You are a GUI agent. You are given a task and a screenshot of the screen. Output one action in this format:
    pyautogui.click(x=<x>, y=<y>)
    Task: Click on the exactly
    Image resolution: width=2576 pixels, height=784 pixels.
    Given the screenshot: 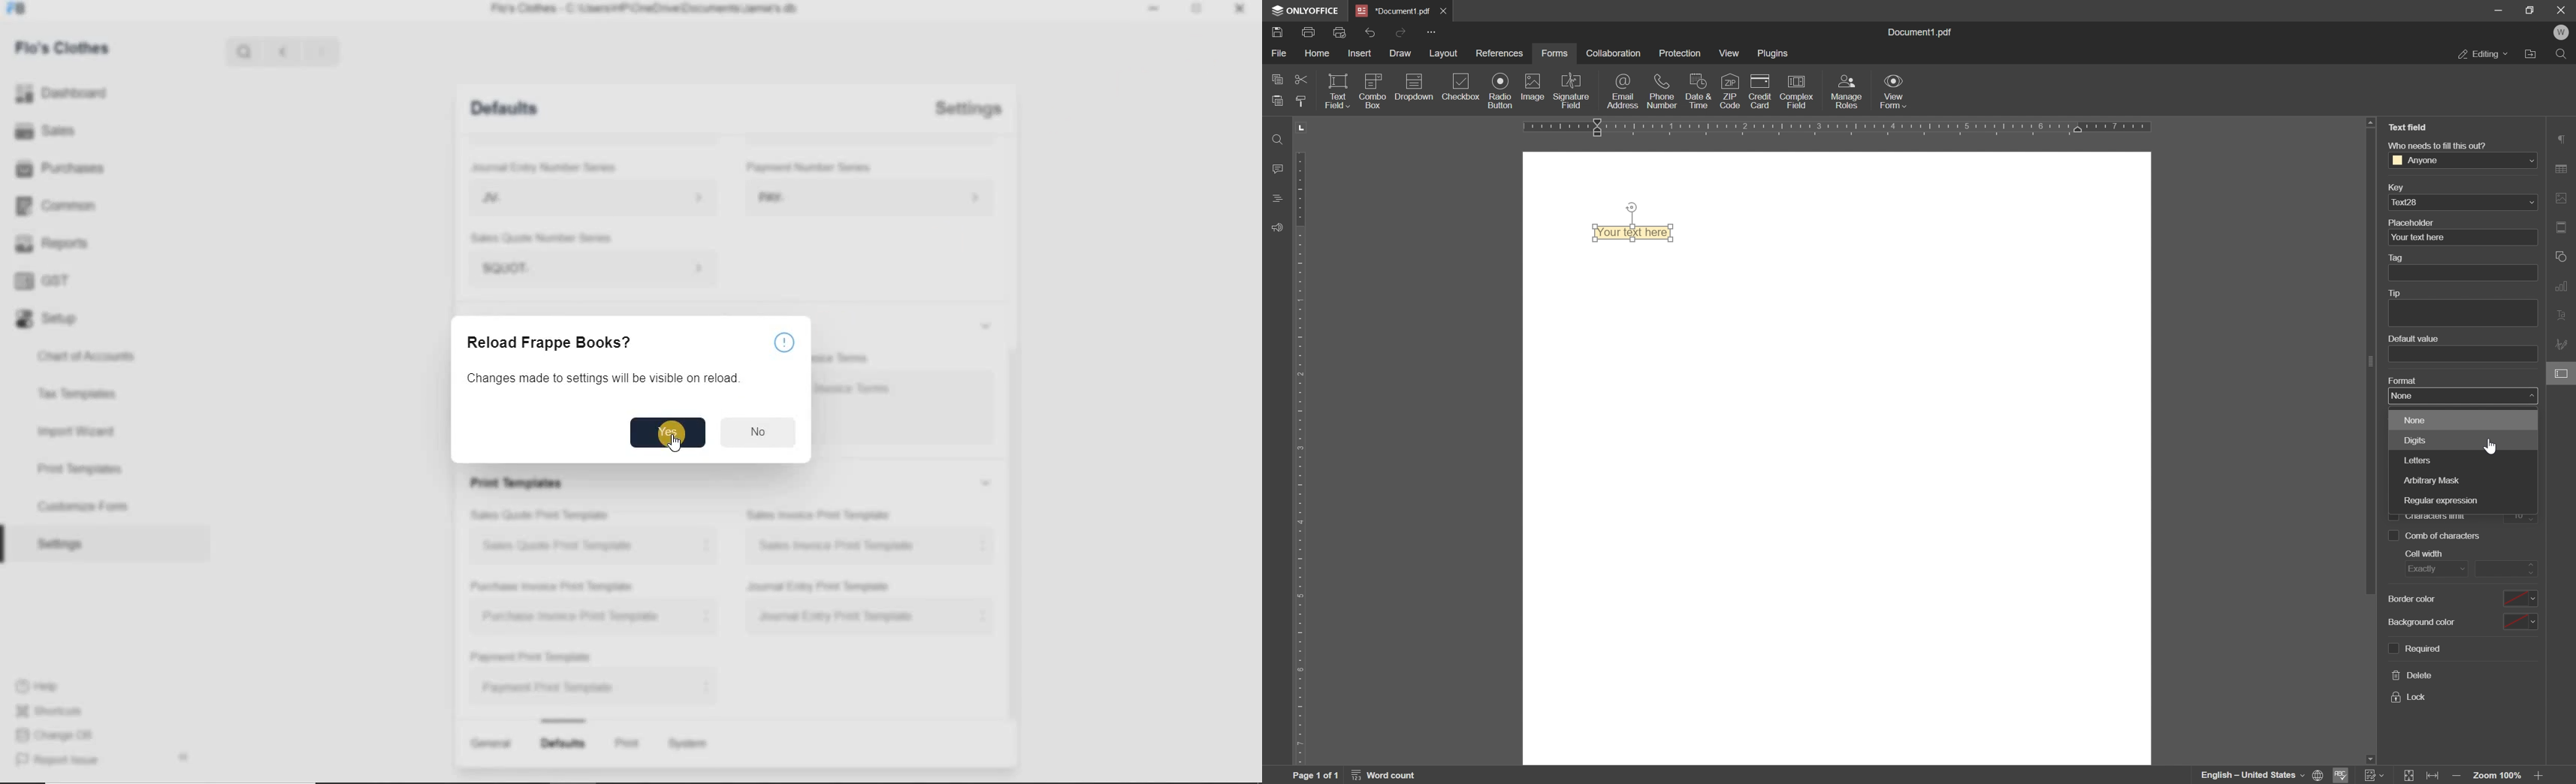 What is the action you would take?
    pyautogui.click(x=2433, y=569)
    